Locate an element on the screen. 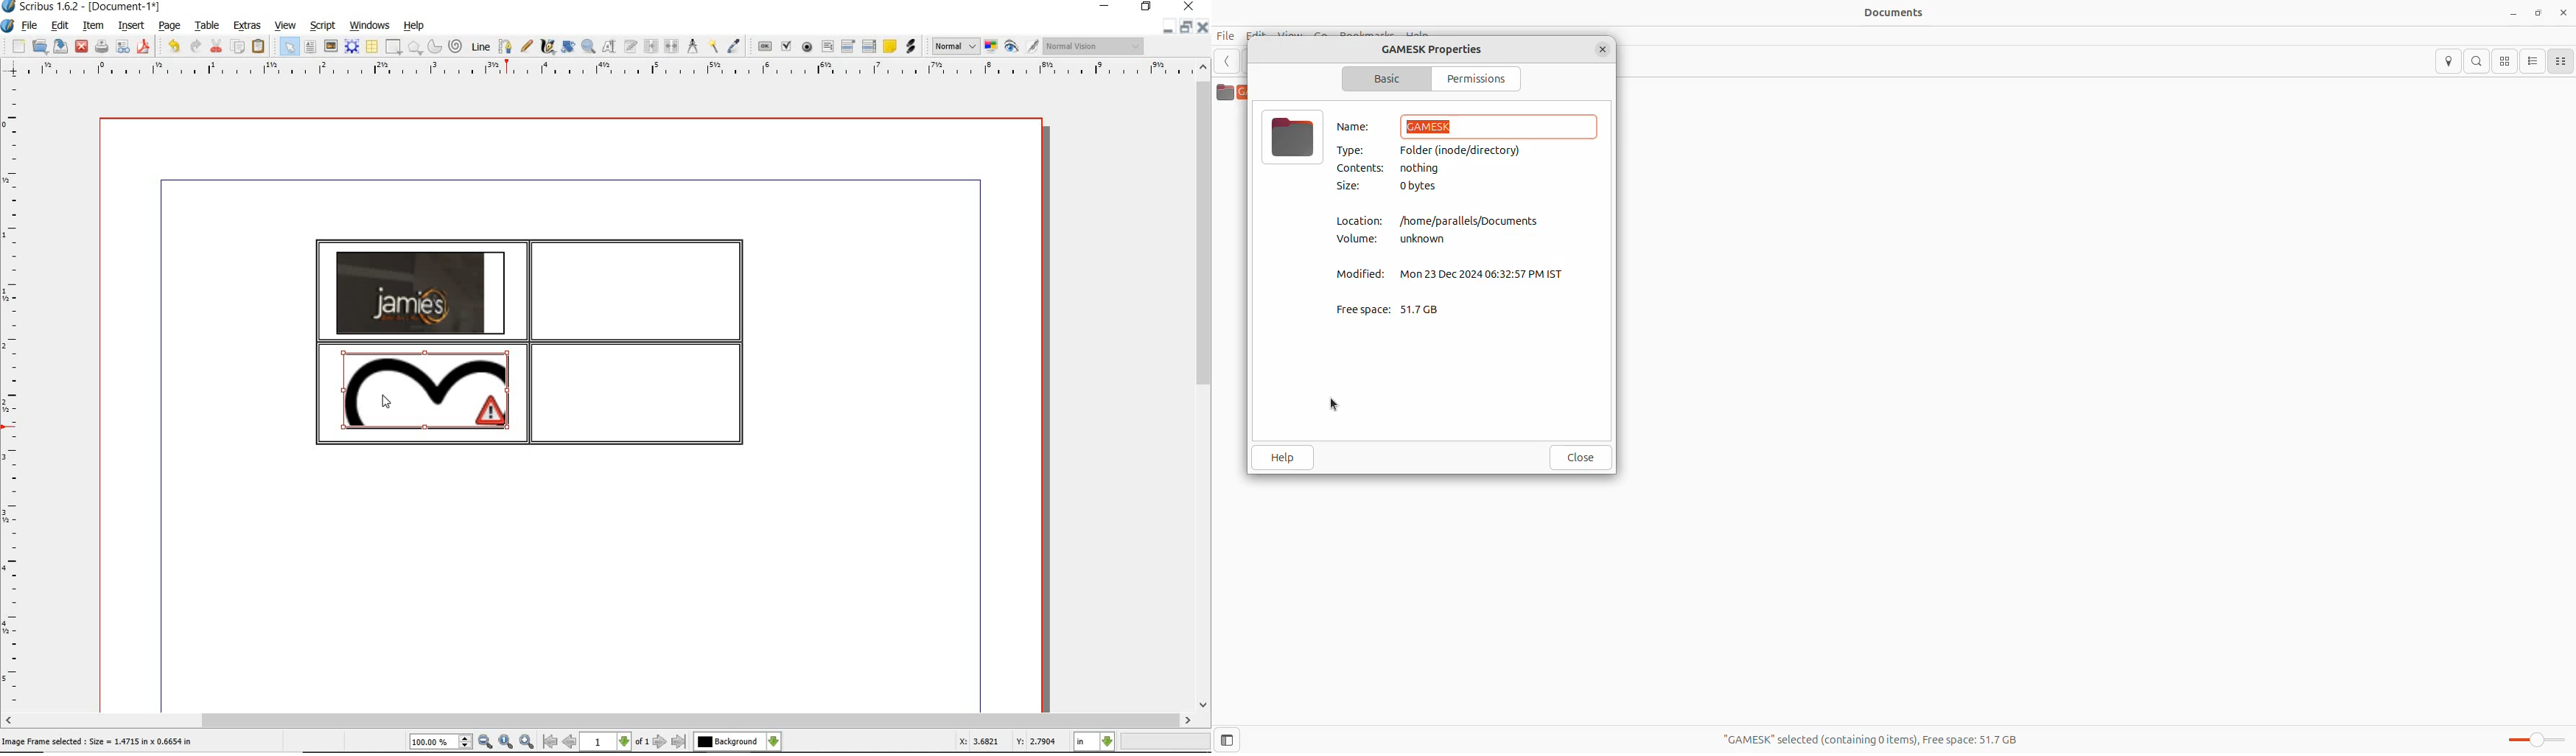 This screenshot has width=2576, height=756. image added is located at coordinates (426, 391).